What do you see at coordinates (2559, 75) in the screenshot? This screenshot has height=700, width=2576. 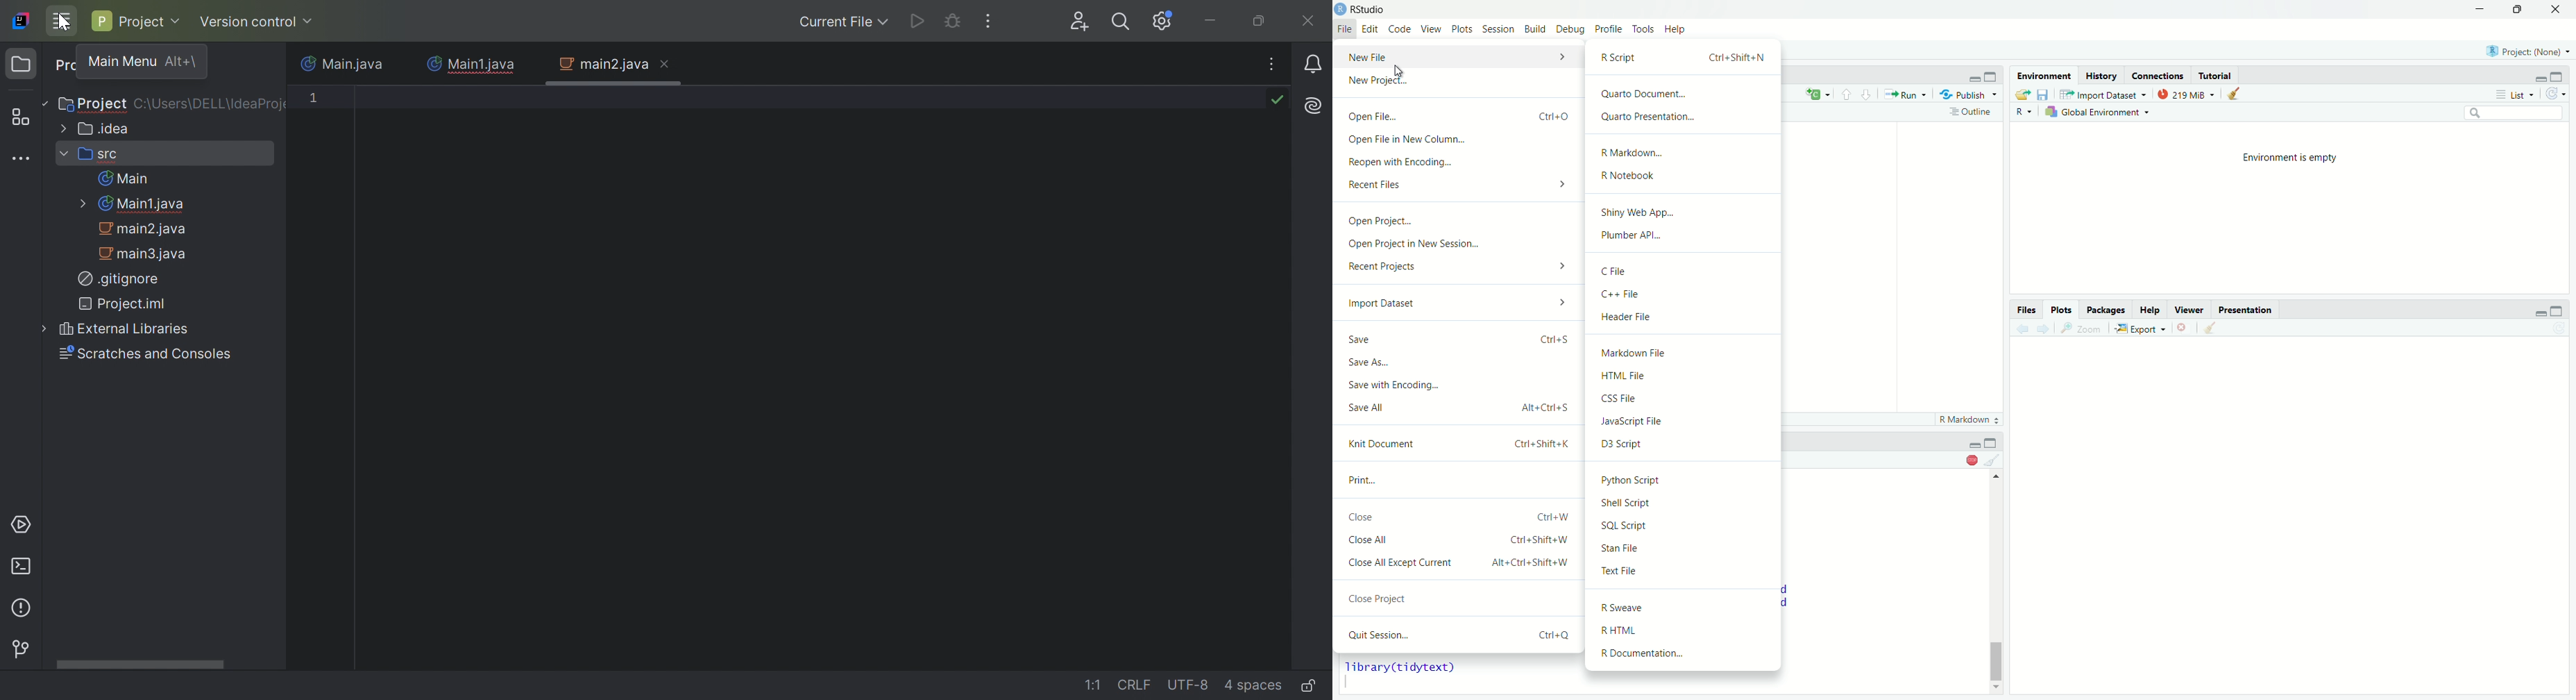 I see `Maximize pane` at bounding box center [2559, 75].